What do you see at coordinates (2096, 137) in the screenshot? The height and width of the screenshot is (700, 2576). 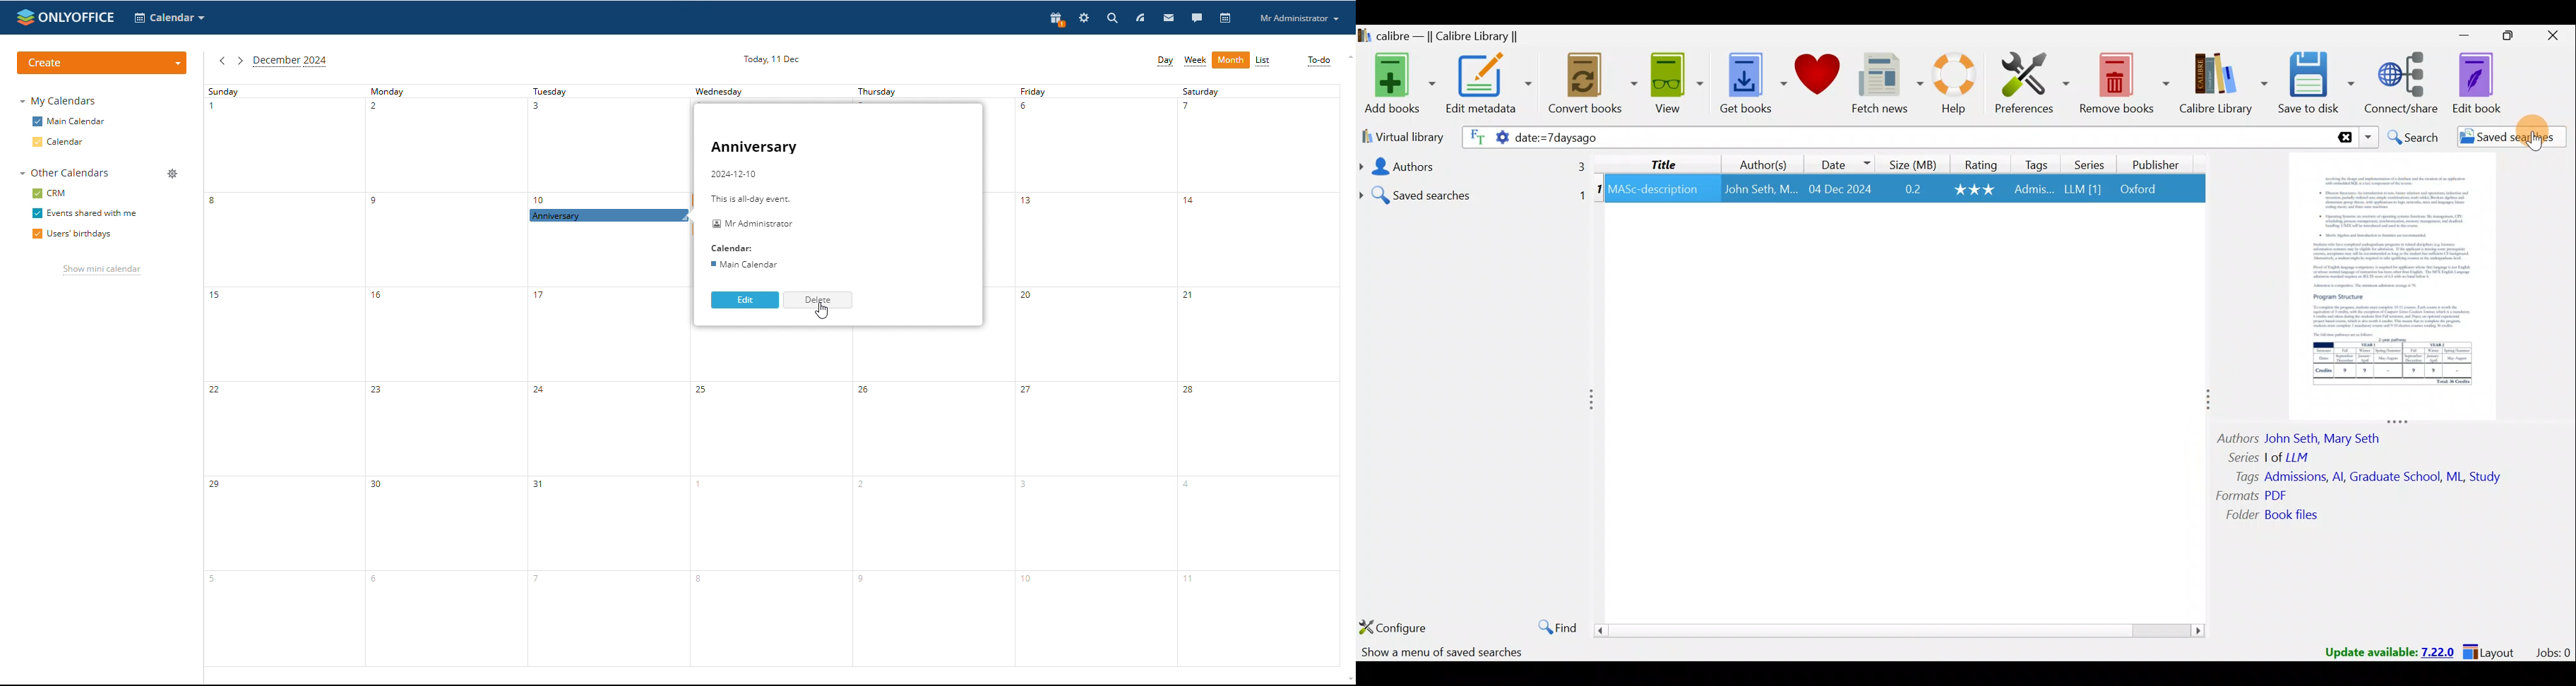 I see `Search bar` at bounding box center [2096, 137].